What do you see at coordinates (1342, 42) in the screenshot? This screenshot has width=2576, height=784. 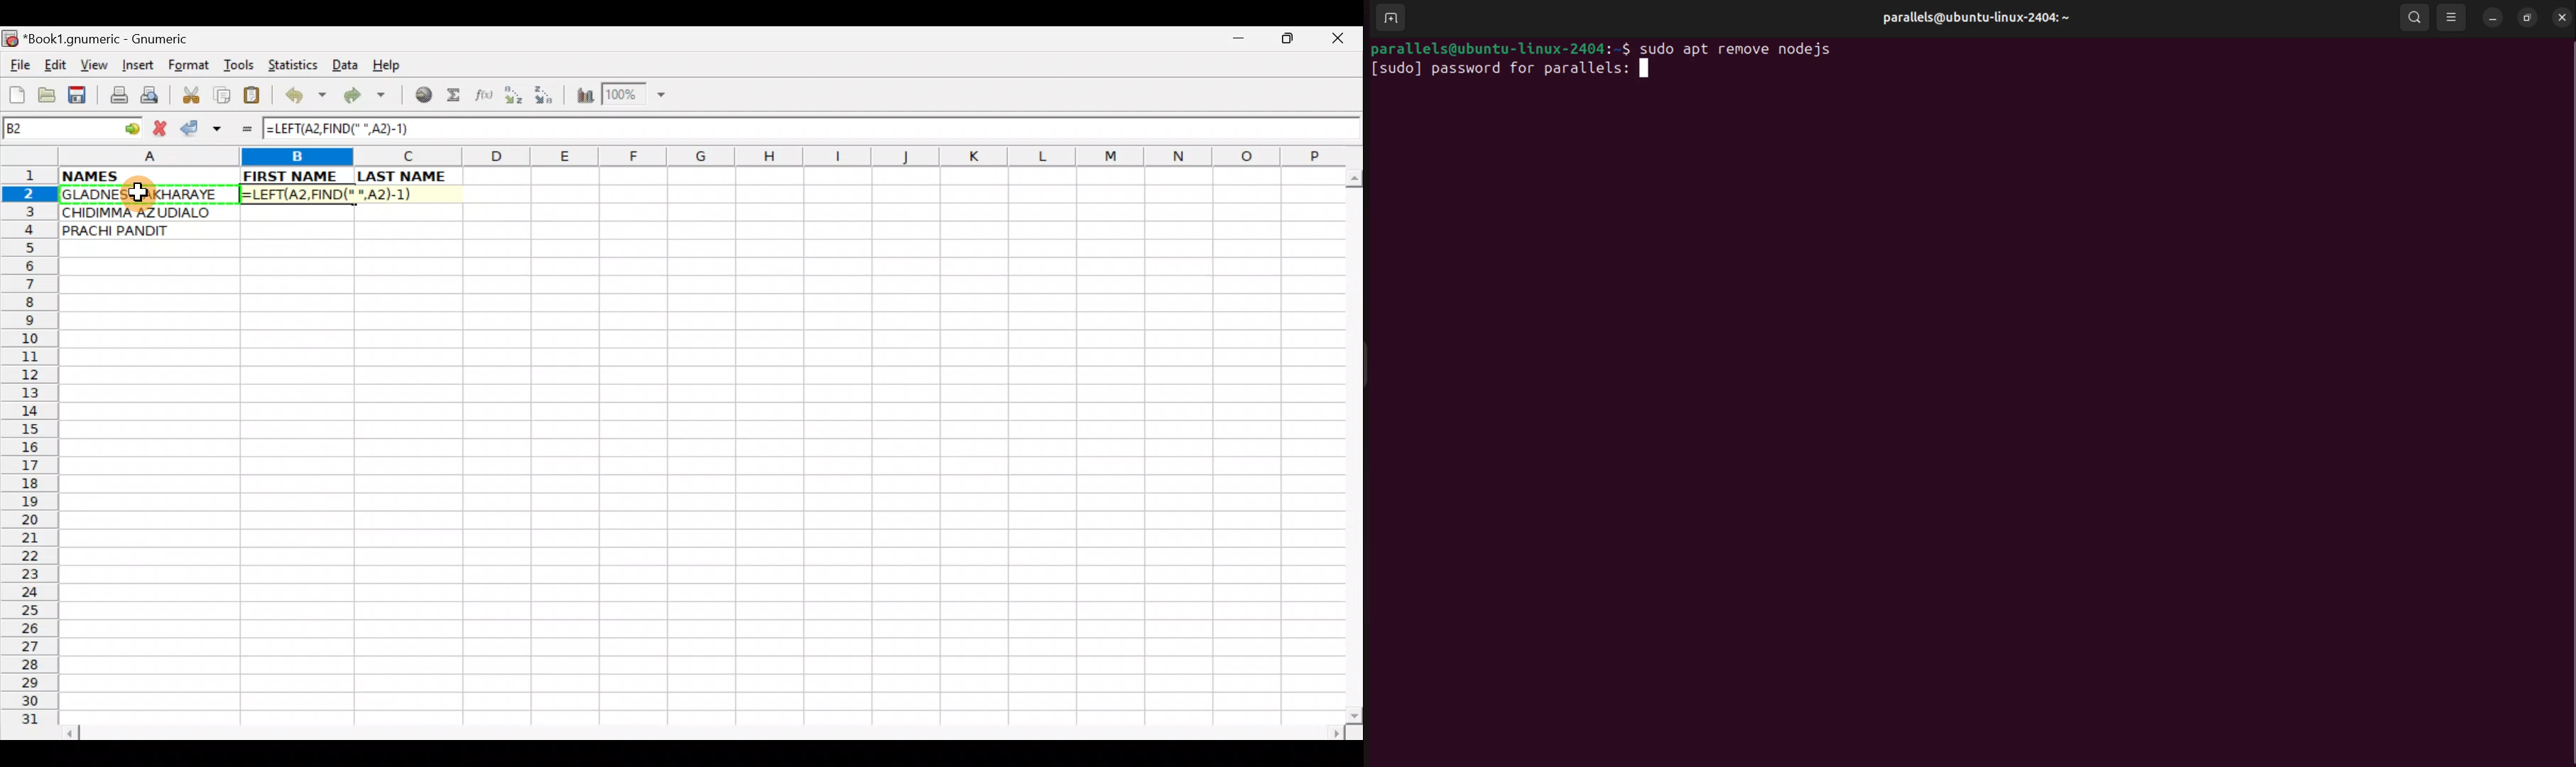 I see `Close` at bounding box center [1342, 42].